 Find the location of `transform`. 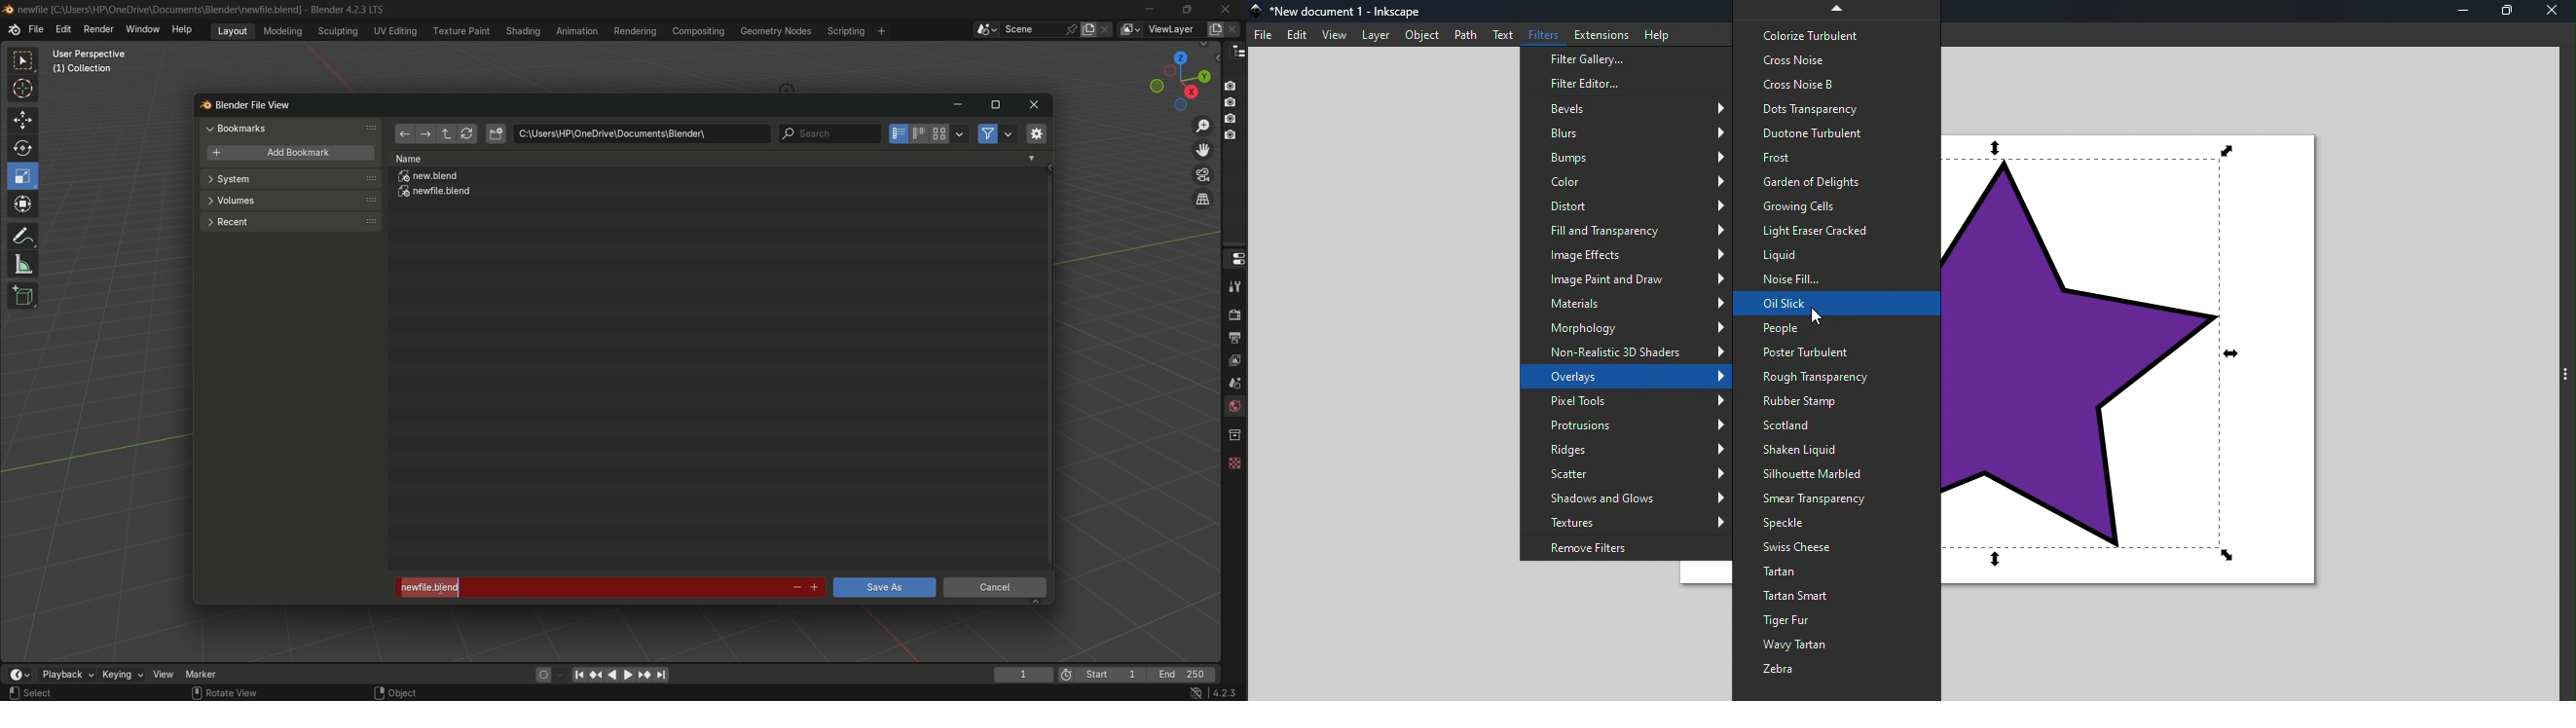

transform is located at coordinates (24, 206).